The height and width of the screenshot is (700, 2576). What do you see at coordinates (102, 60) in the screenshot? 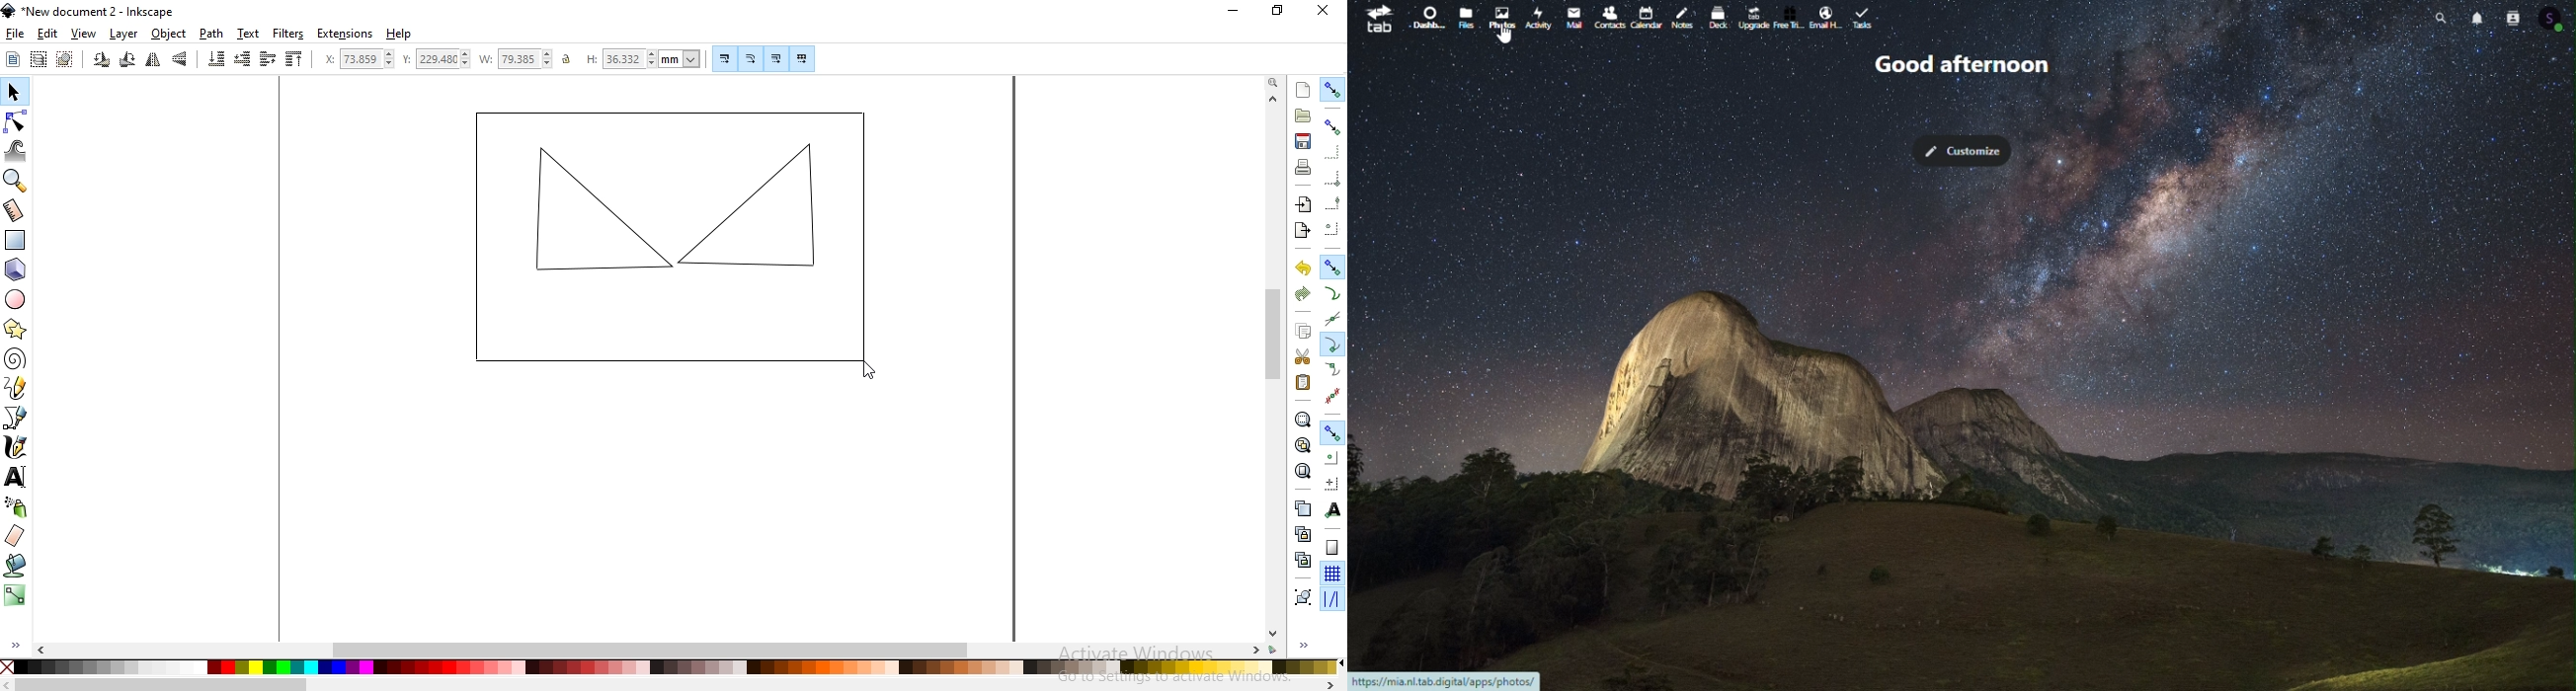
I see `rotate 90 counter clockwise` at bounding box center [102, 60].